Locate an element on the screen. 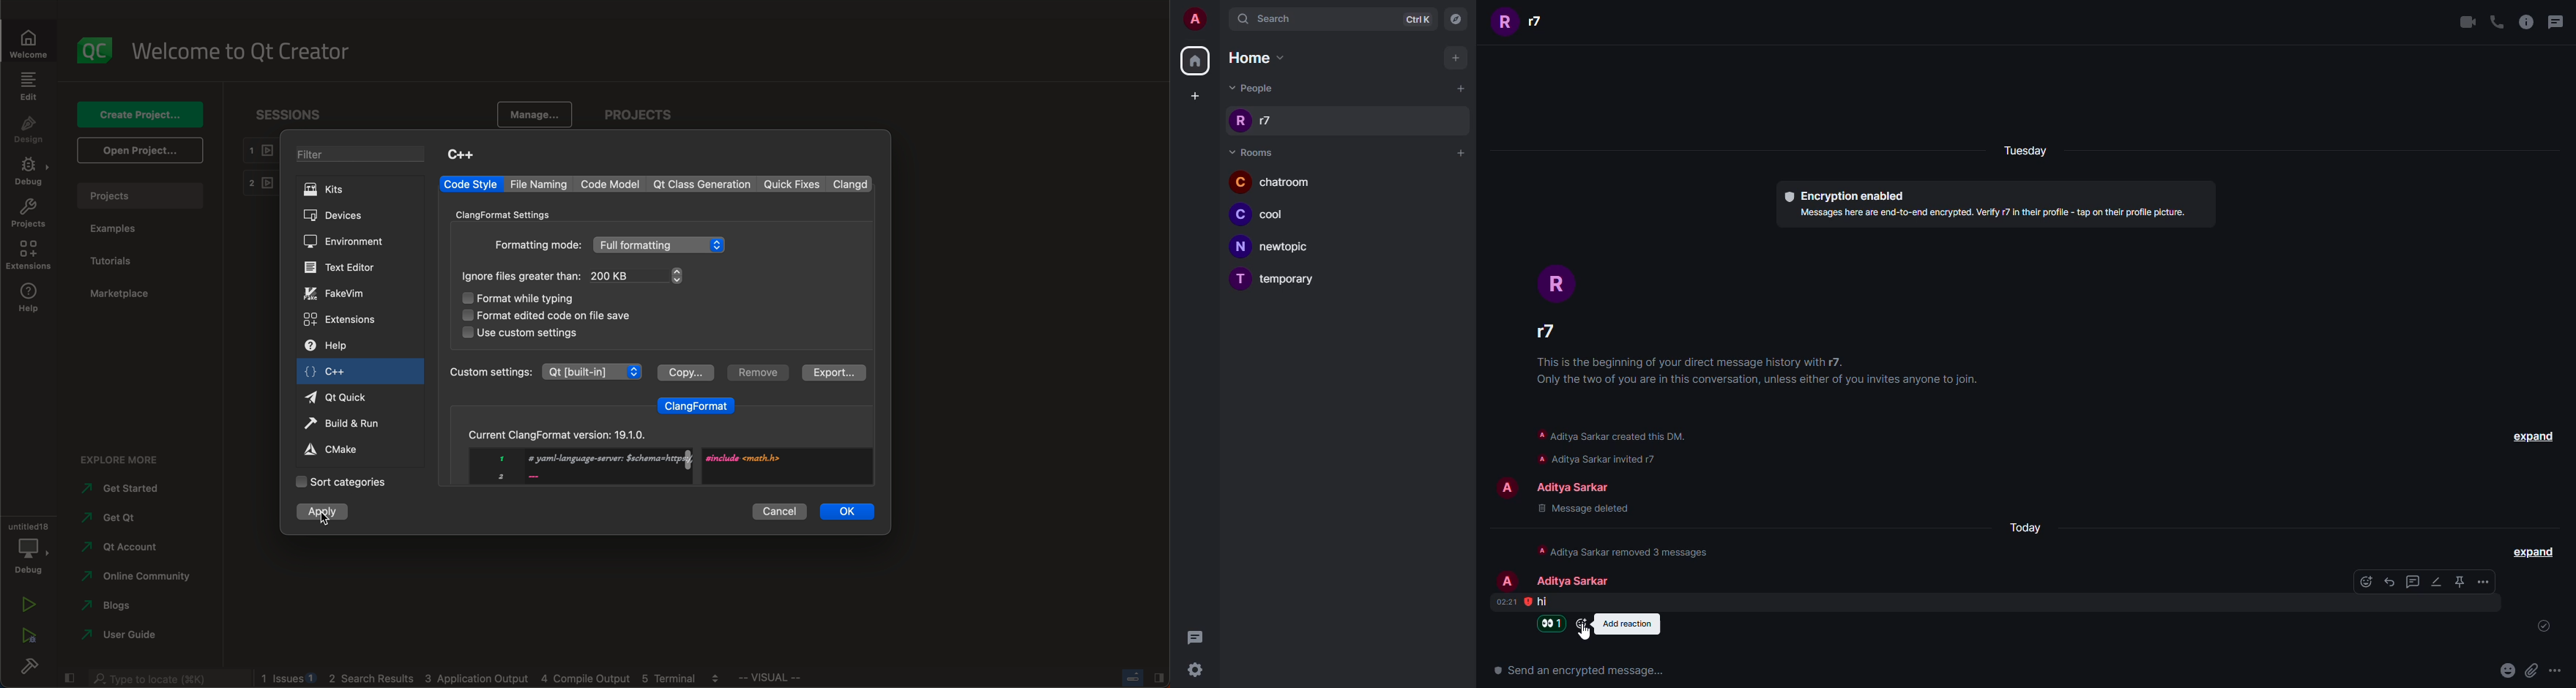 The image size is (2576, 700). examples is located at coordinates (117, 229).